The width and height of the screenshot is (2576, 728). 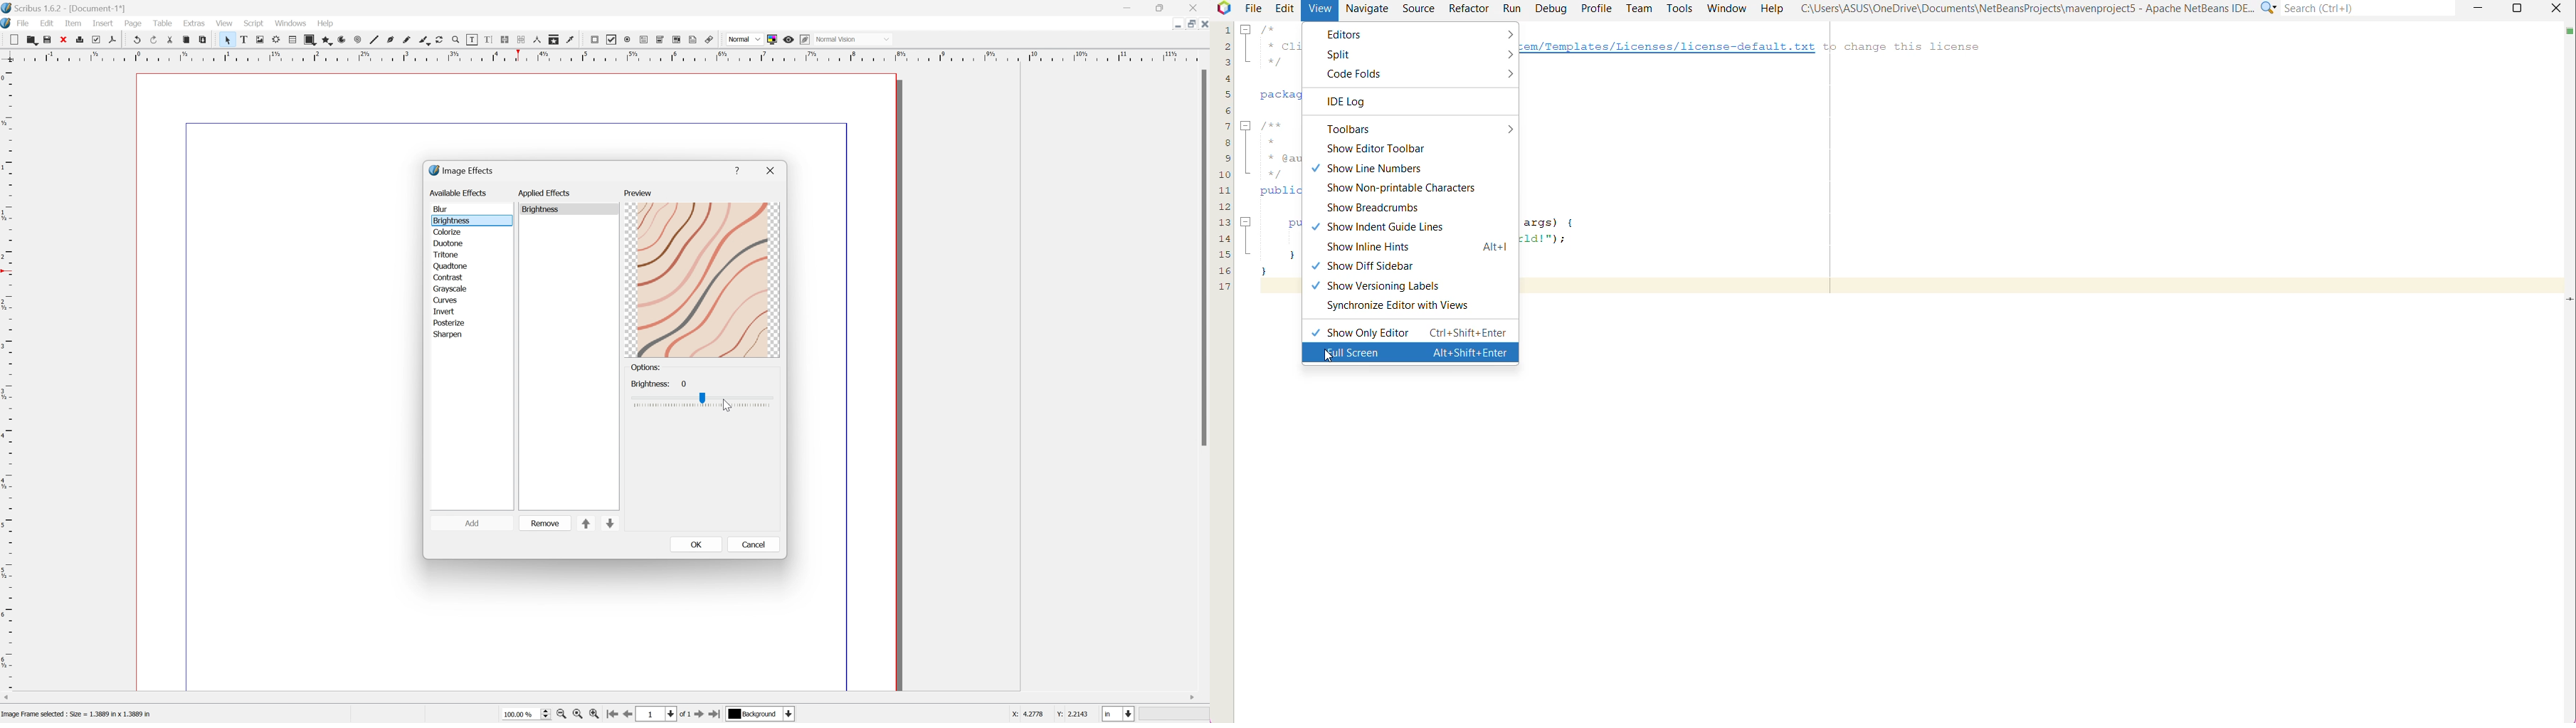 What do you see at coordinates (695, 39) in the screenshot?
I see `text annotation` at bounding box center [695, 39].